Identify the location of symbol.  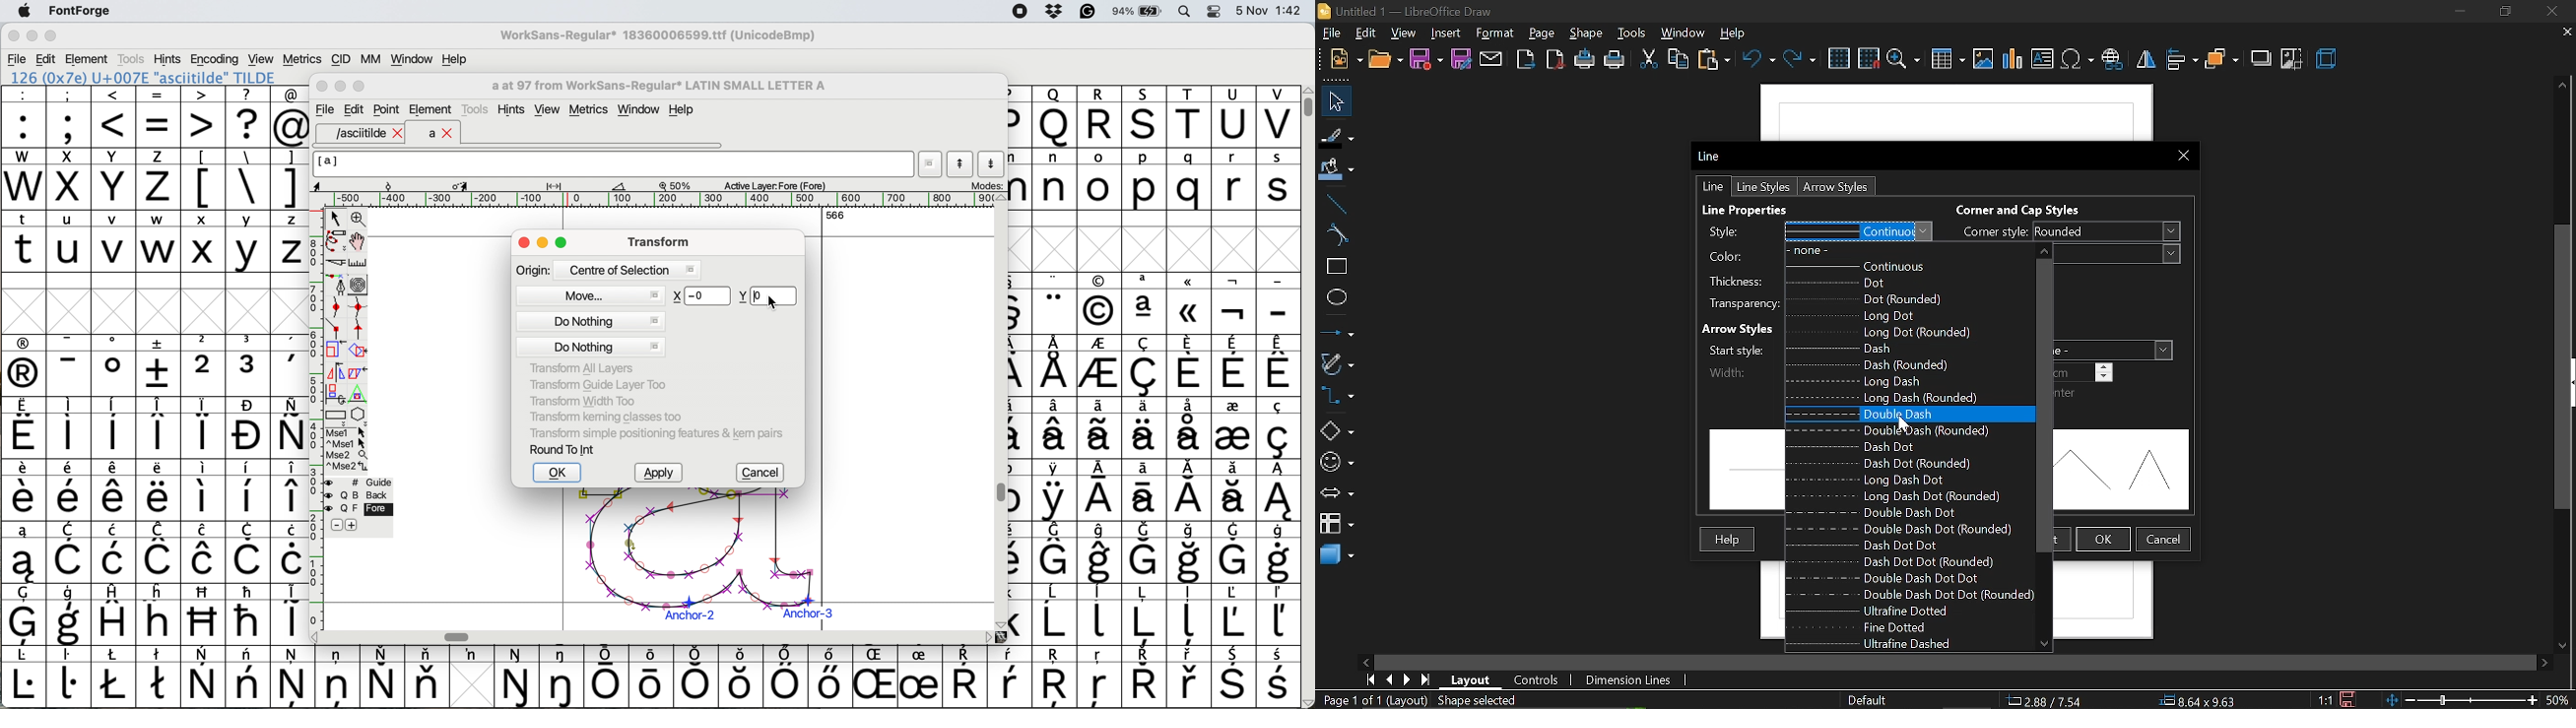
(1279, 553).